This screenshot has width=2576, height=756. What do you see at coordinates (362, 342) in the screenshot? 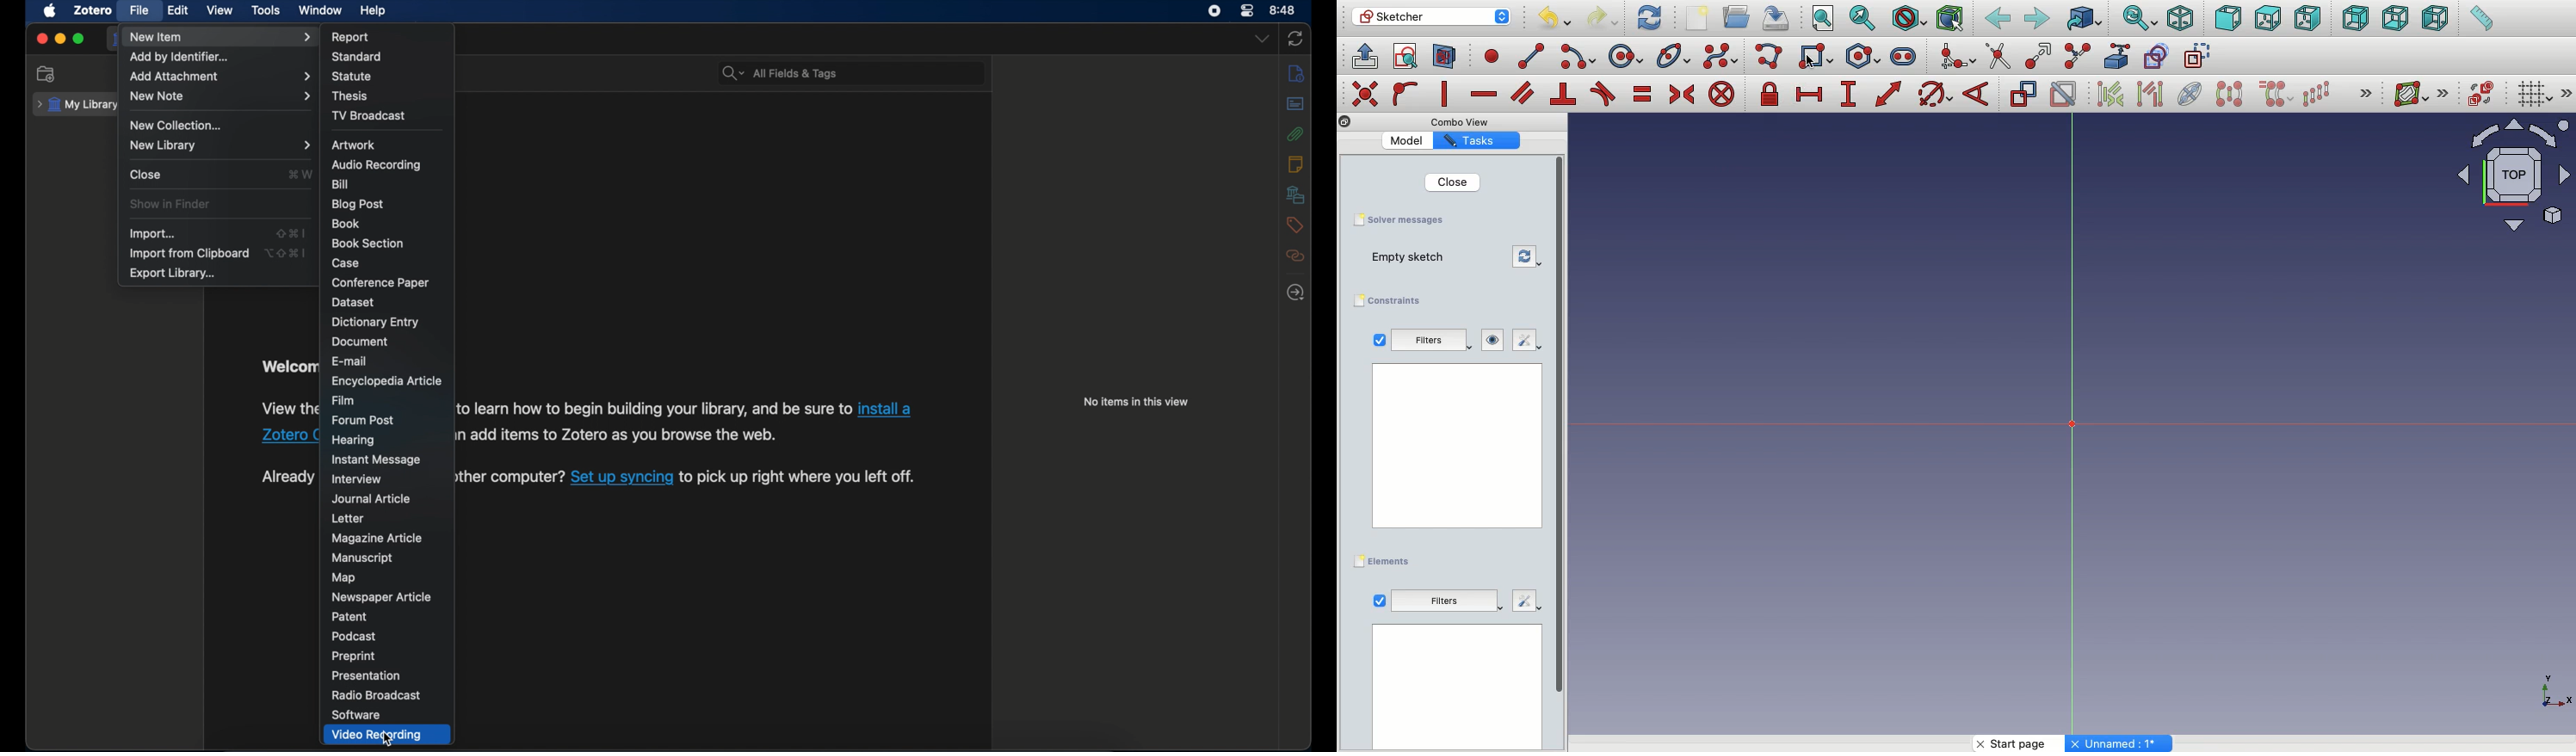
I see `document` at bounding box center [362, 342].